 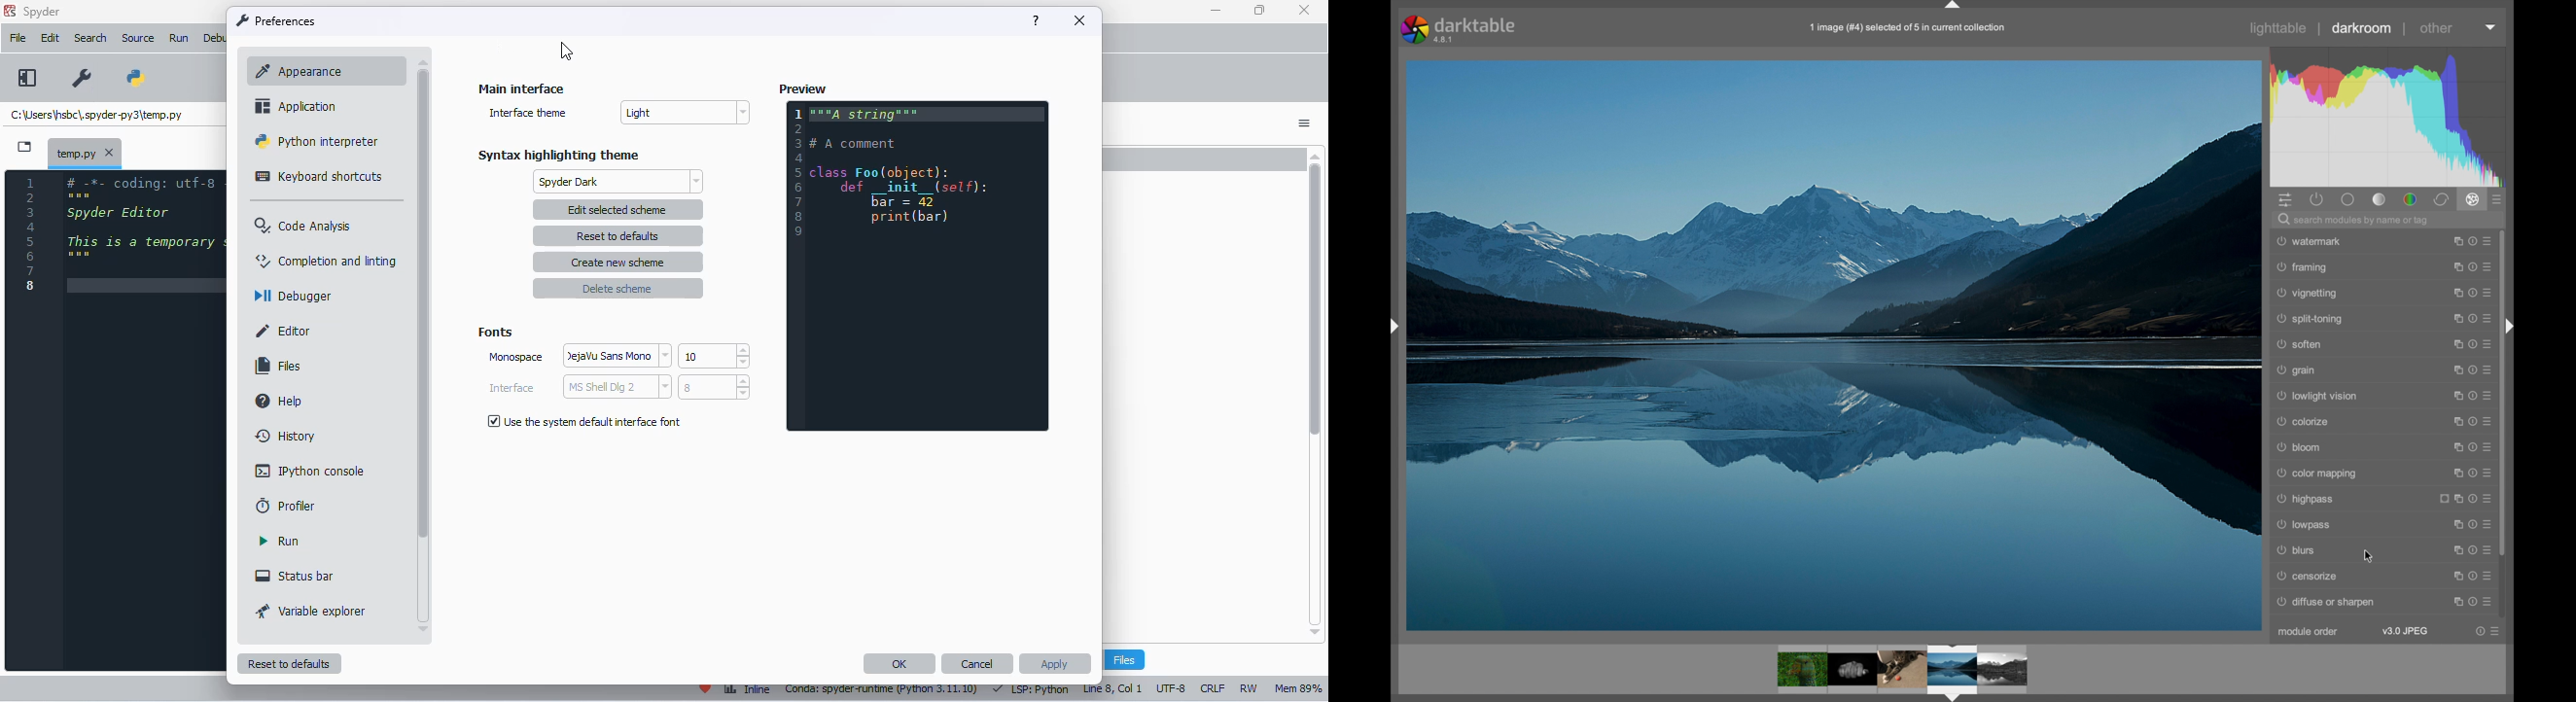 What do you see at coordinates (296, 577) in the screenshot?
I see `status bar` at bounding box center [296, 577].